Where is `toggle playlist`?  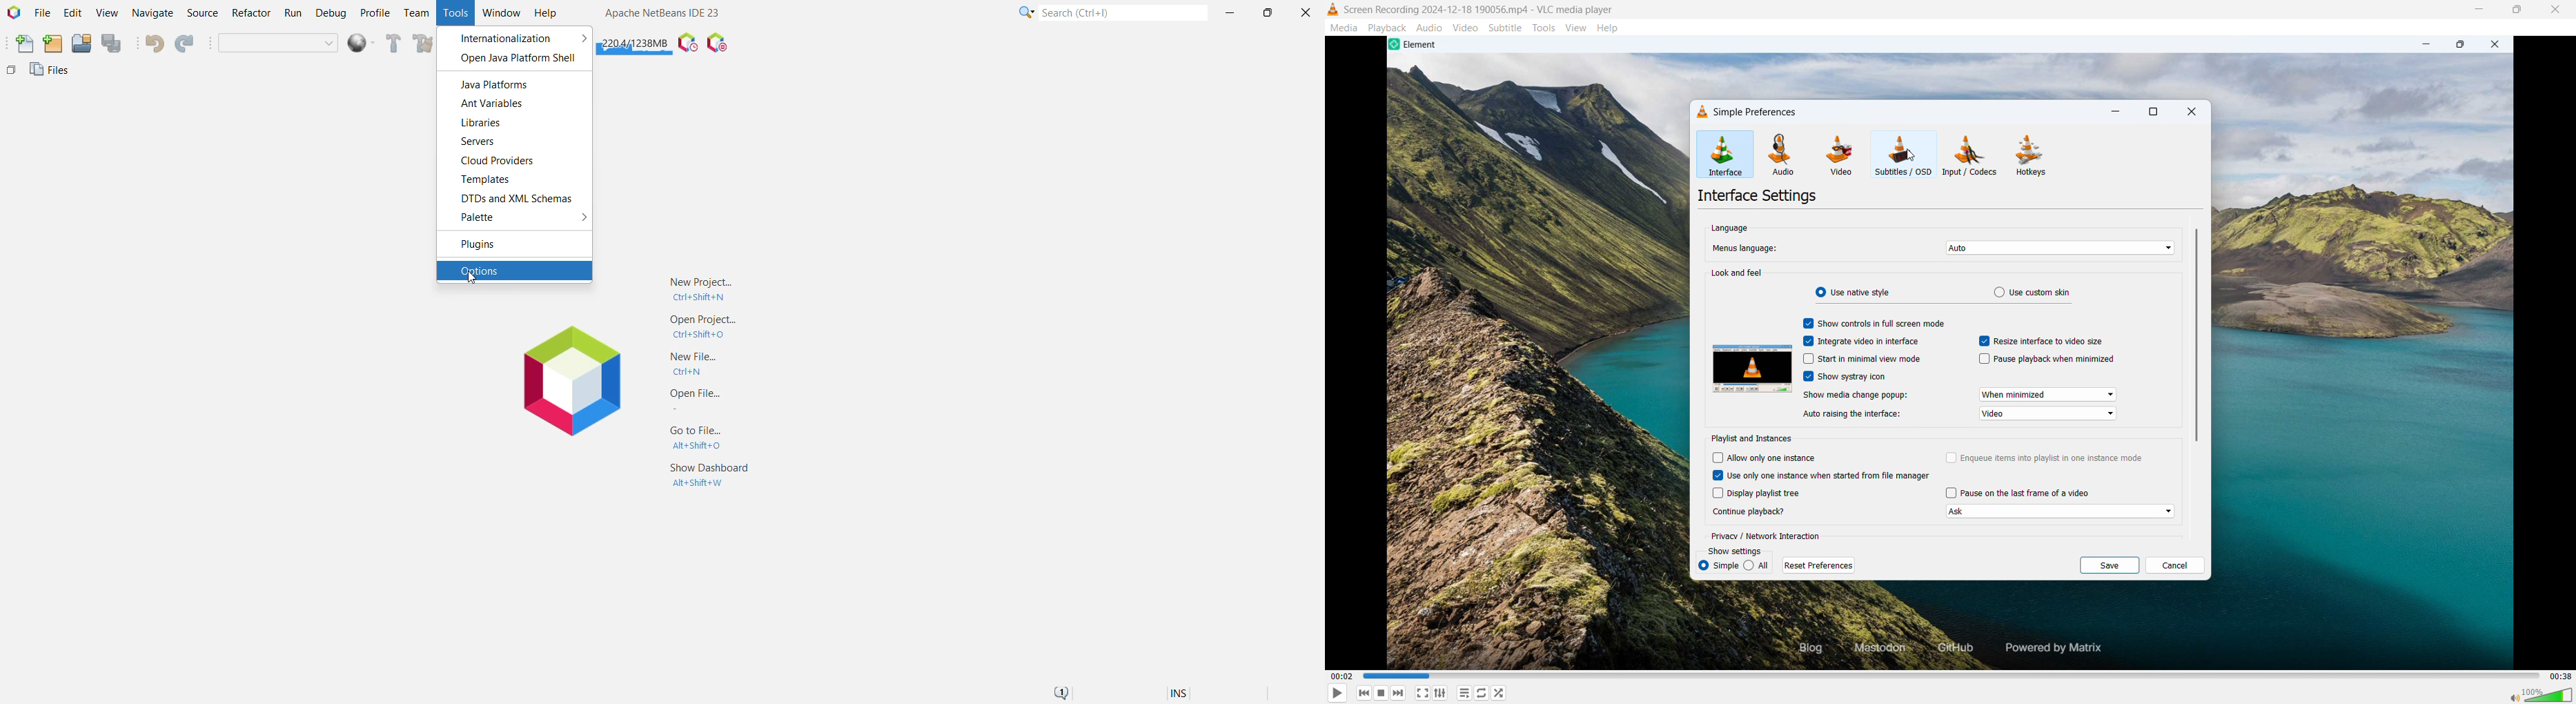 toggle playlist is located at coordinates (1440, 693).